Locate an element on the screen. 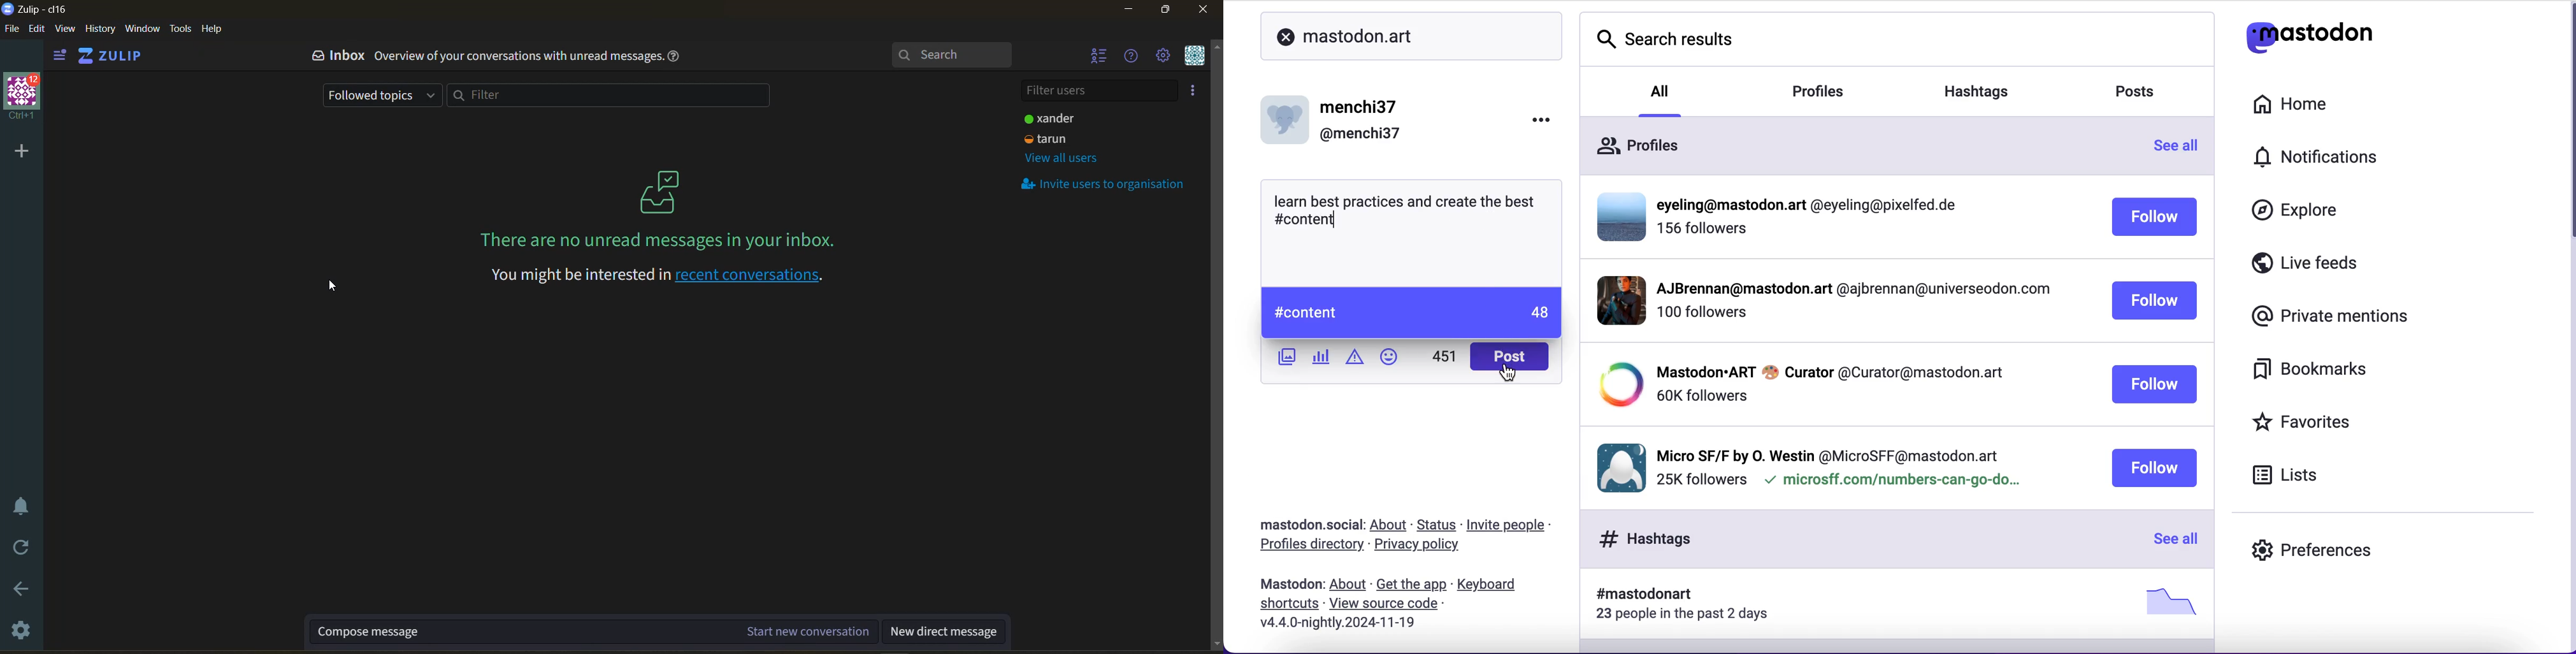  preferences is located at coordinates (2322, 543).